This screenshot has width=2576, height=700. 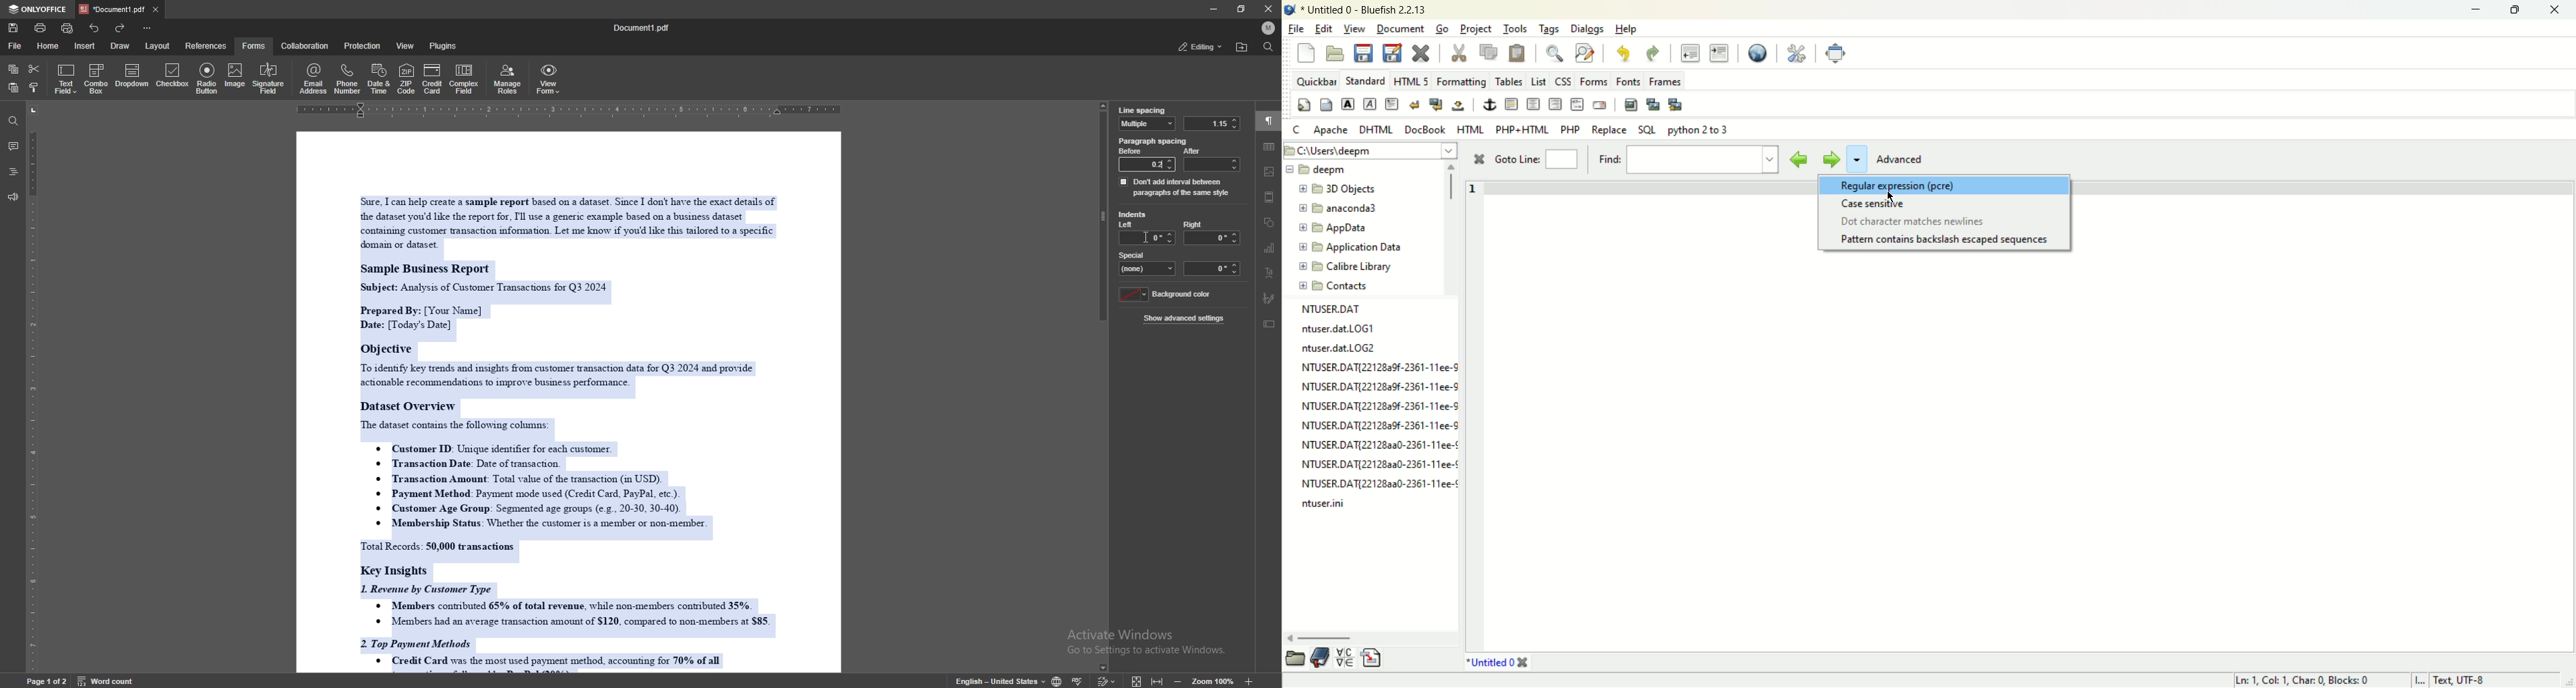 What do you see at coordinates (113, 9) in the screenshot?
I see `tab` at bounding box center [113, 9].